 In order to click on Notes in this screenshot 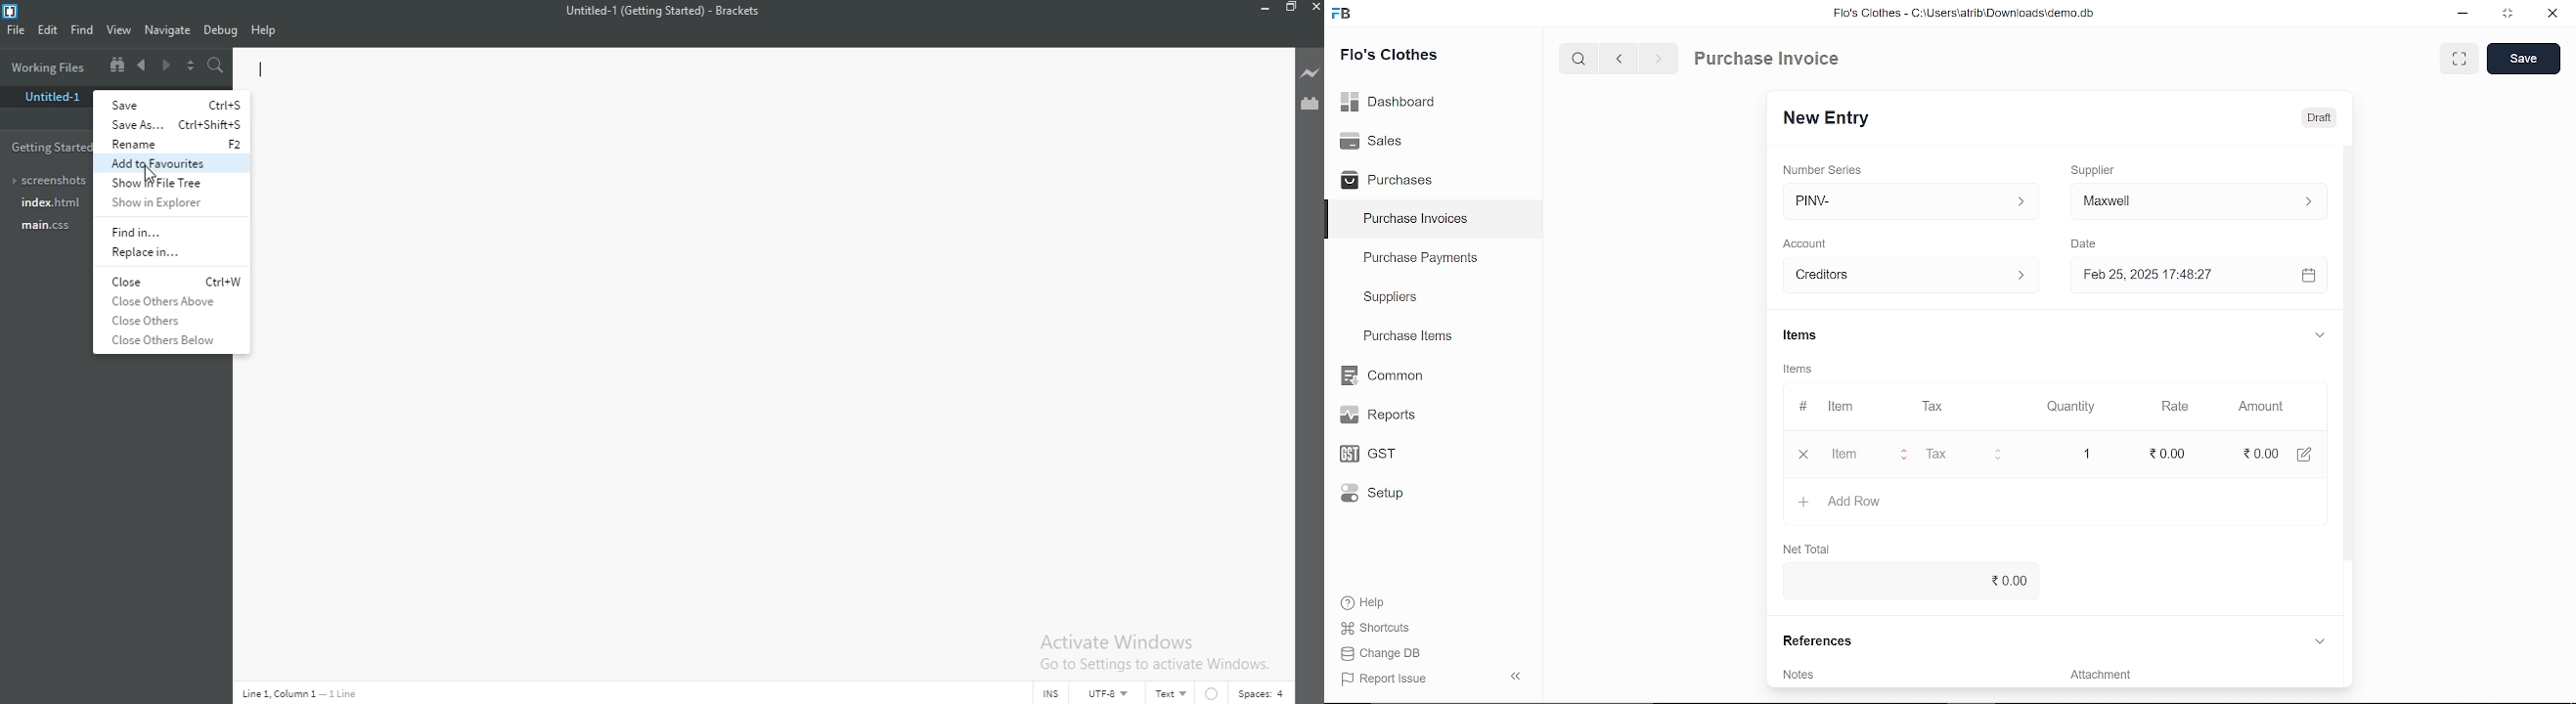, I will do `click(1800, 674)`.